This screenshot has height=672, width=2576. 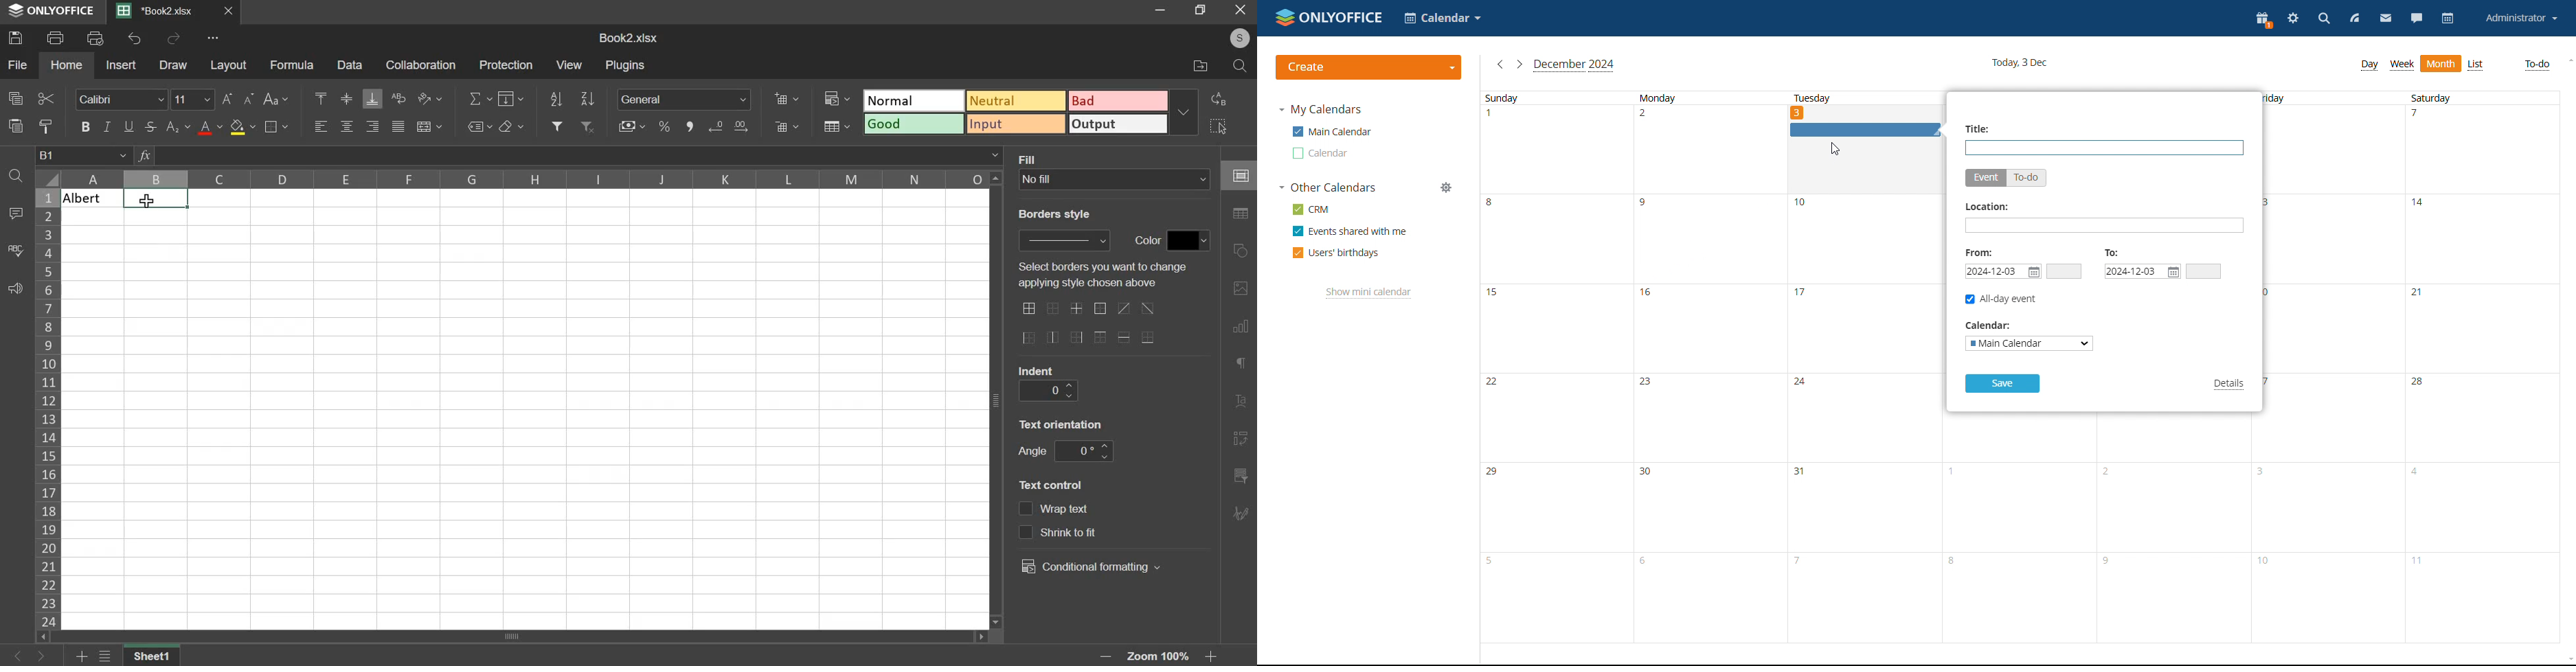 What do you see at coordinates (1149, 242) in the screenshot?
I see `text` at bounding box center [1149, 242].